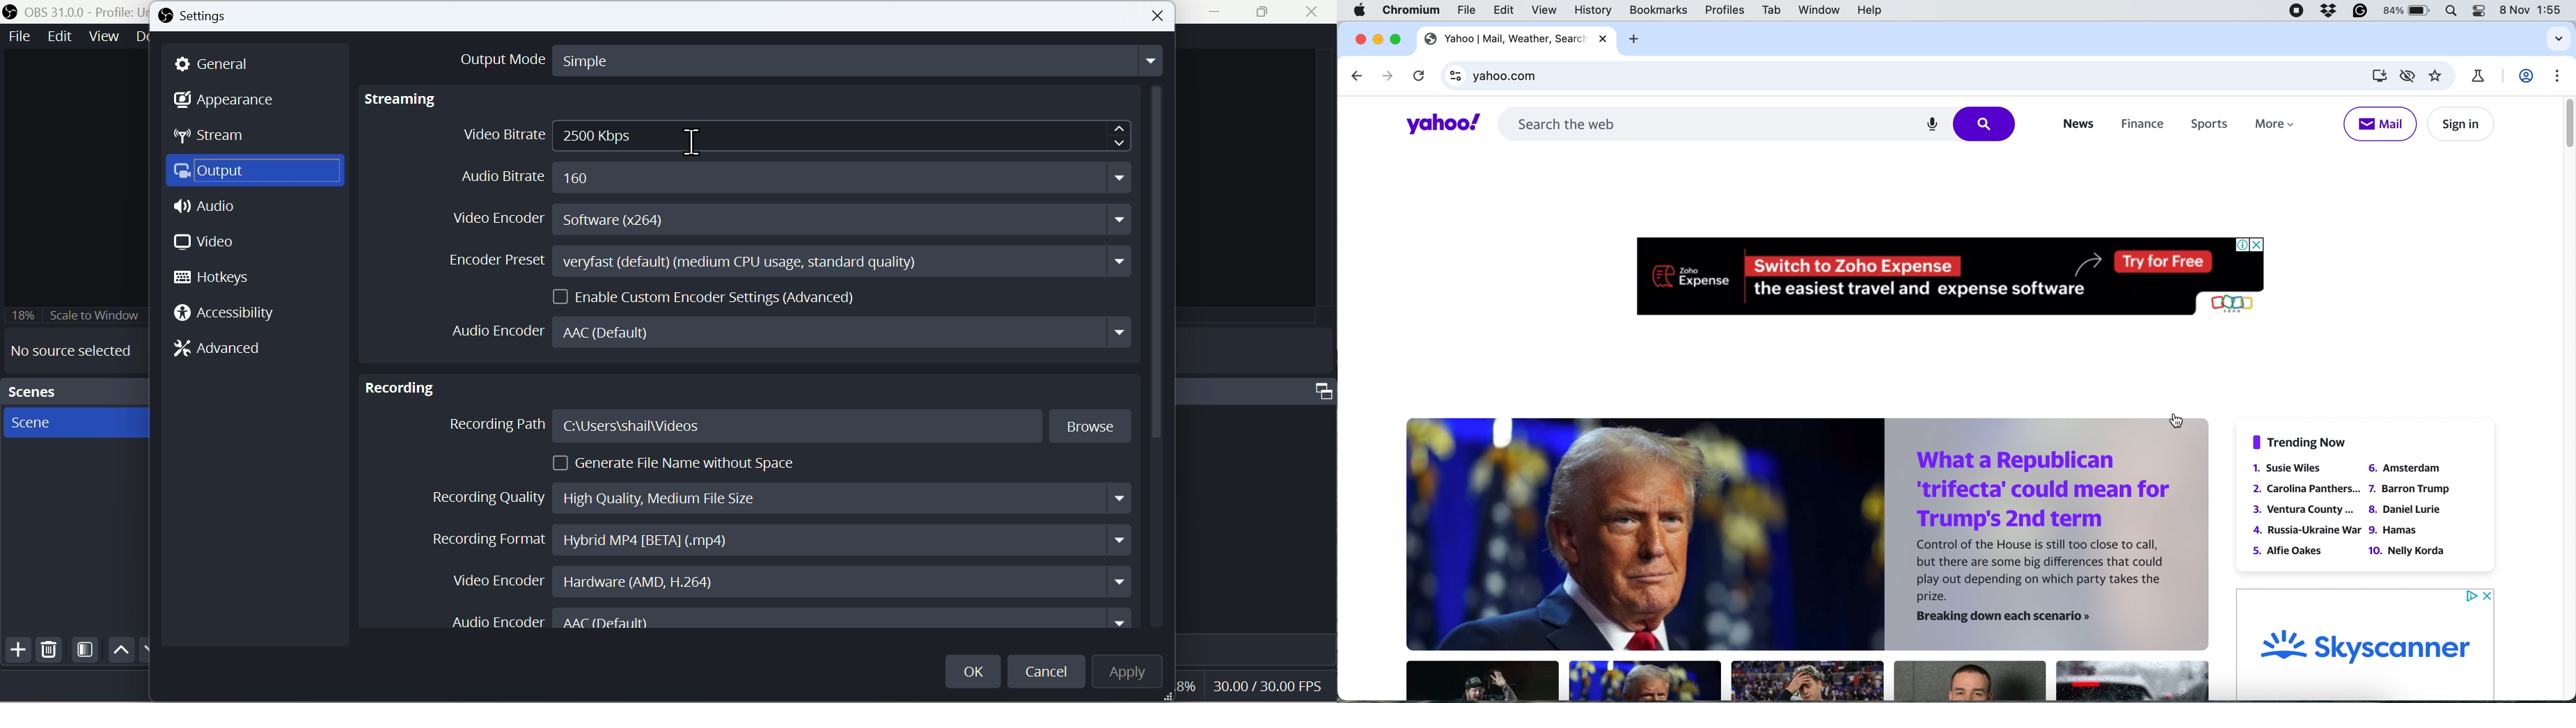 Image resolution: width=2576 pixels, height=728 pixels. I want to click on ad, so click(2367, 644).